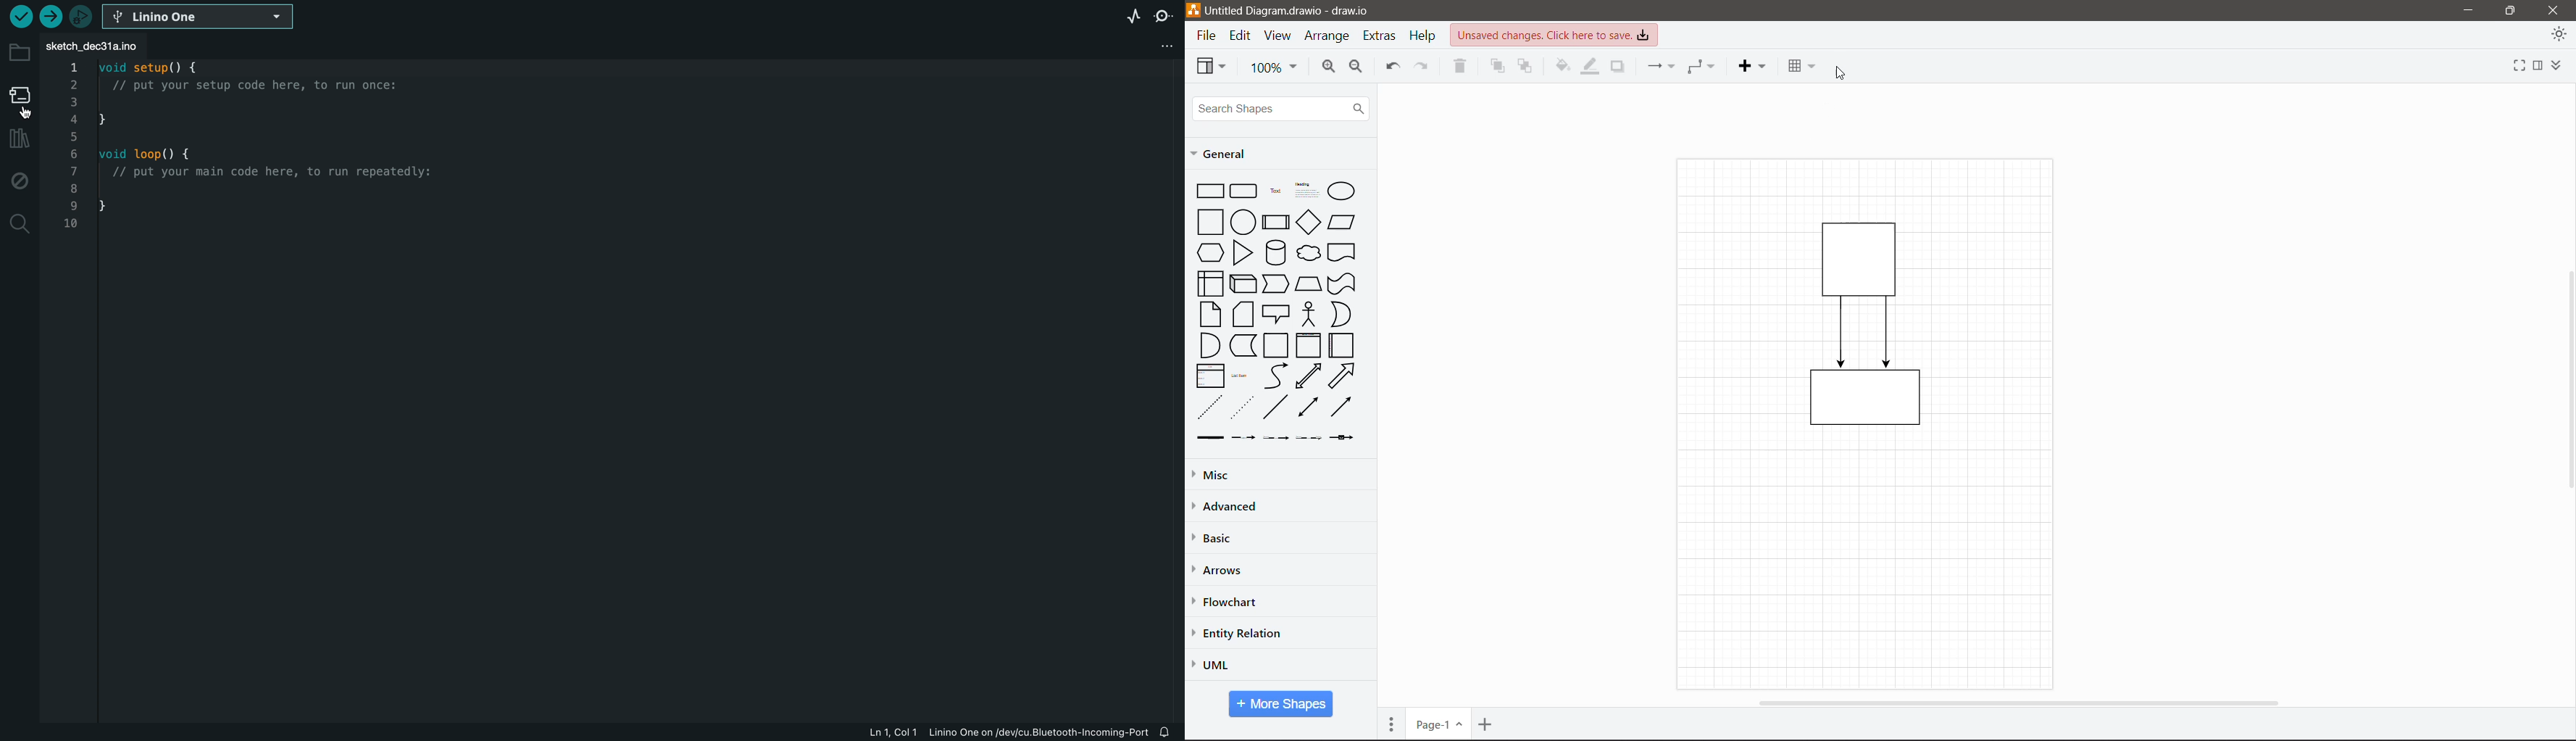  What do you see at coordinates (1242, 345) in the screenshot?
I see `Data Storage` at bounding box center [1242, 345].